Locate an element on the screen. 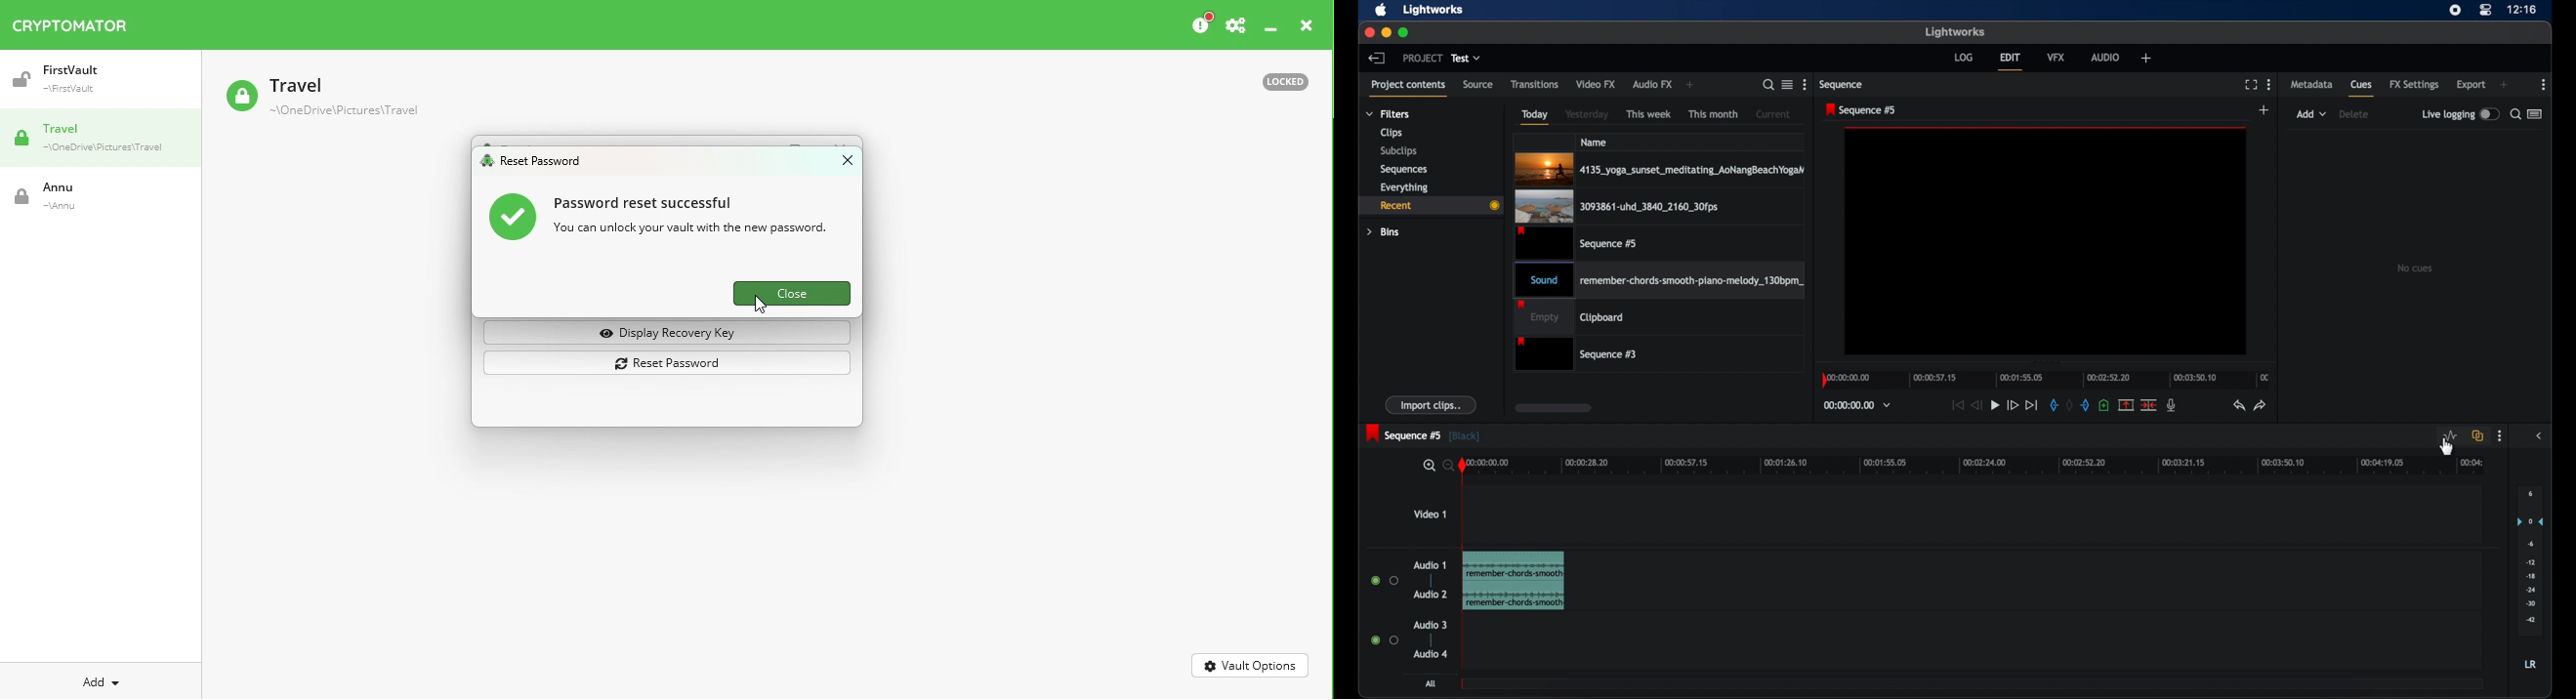 The width and height of the screenshot is (2576, 700). transitions is located at coordinates (1535, 84).